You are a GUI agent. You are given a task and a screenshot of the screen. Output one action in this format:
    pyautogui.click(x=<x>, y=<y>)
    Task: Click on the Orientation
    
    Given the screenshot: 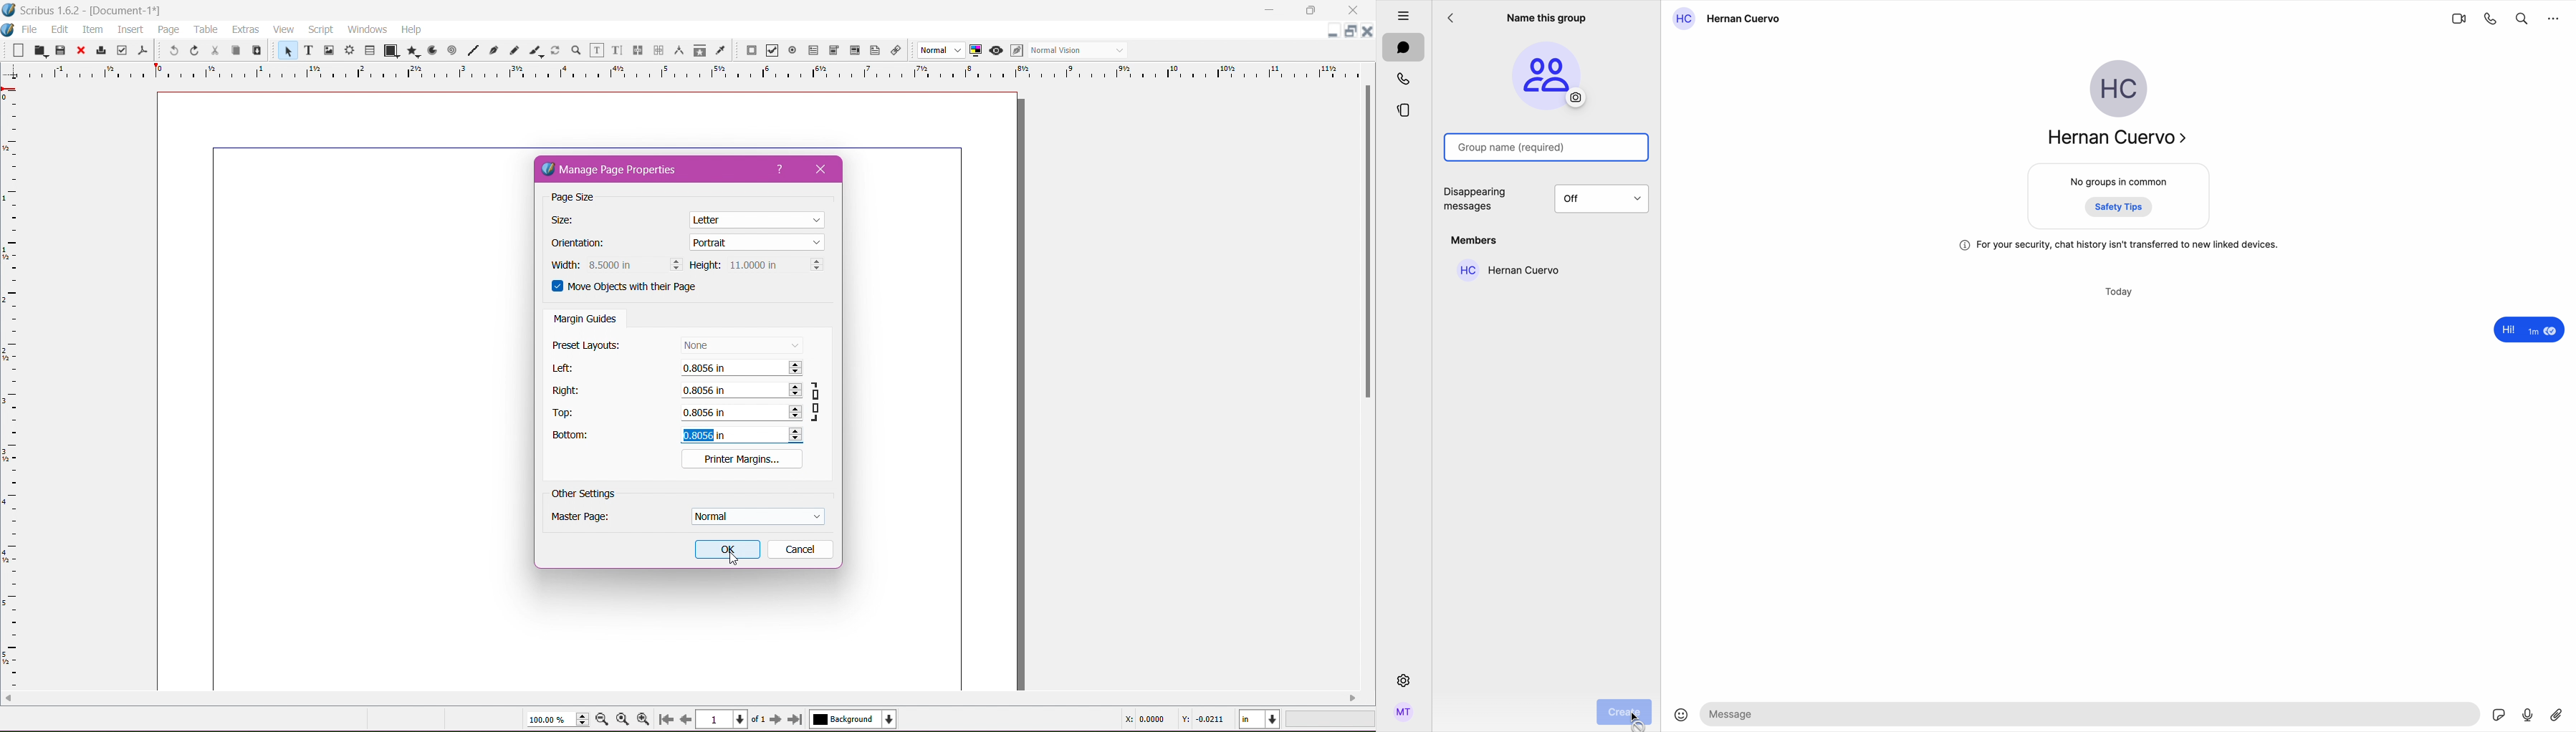 What is the action you would take?
    pyautogui.click(x=585, y=244)
    